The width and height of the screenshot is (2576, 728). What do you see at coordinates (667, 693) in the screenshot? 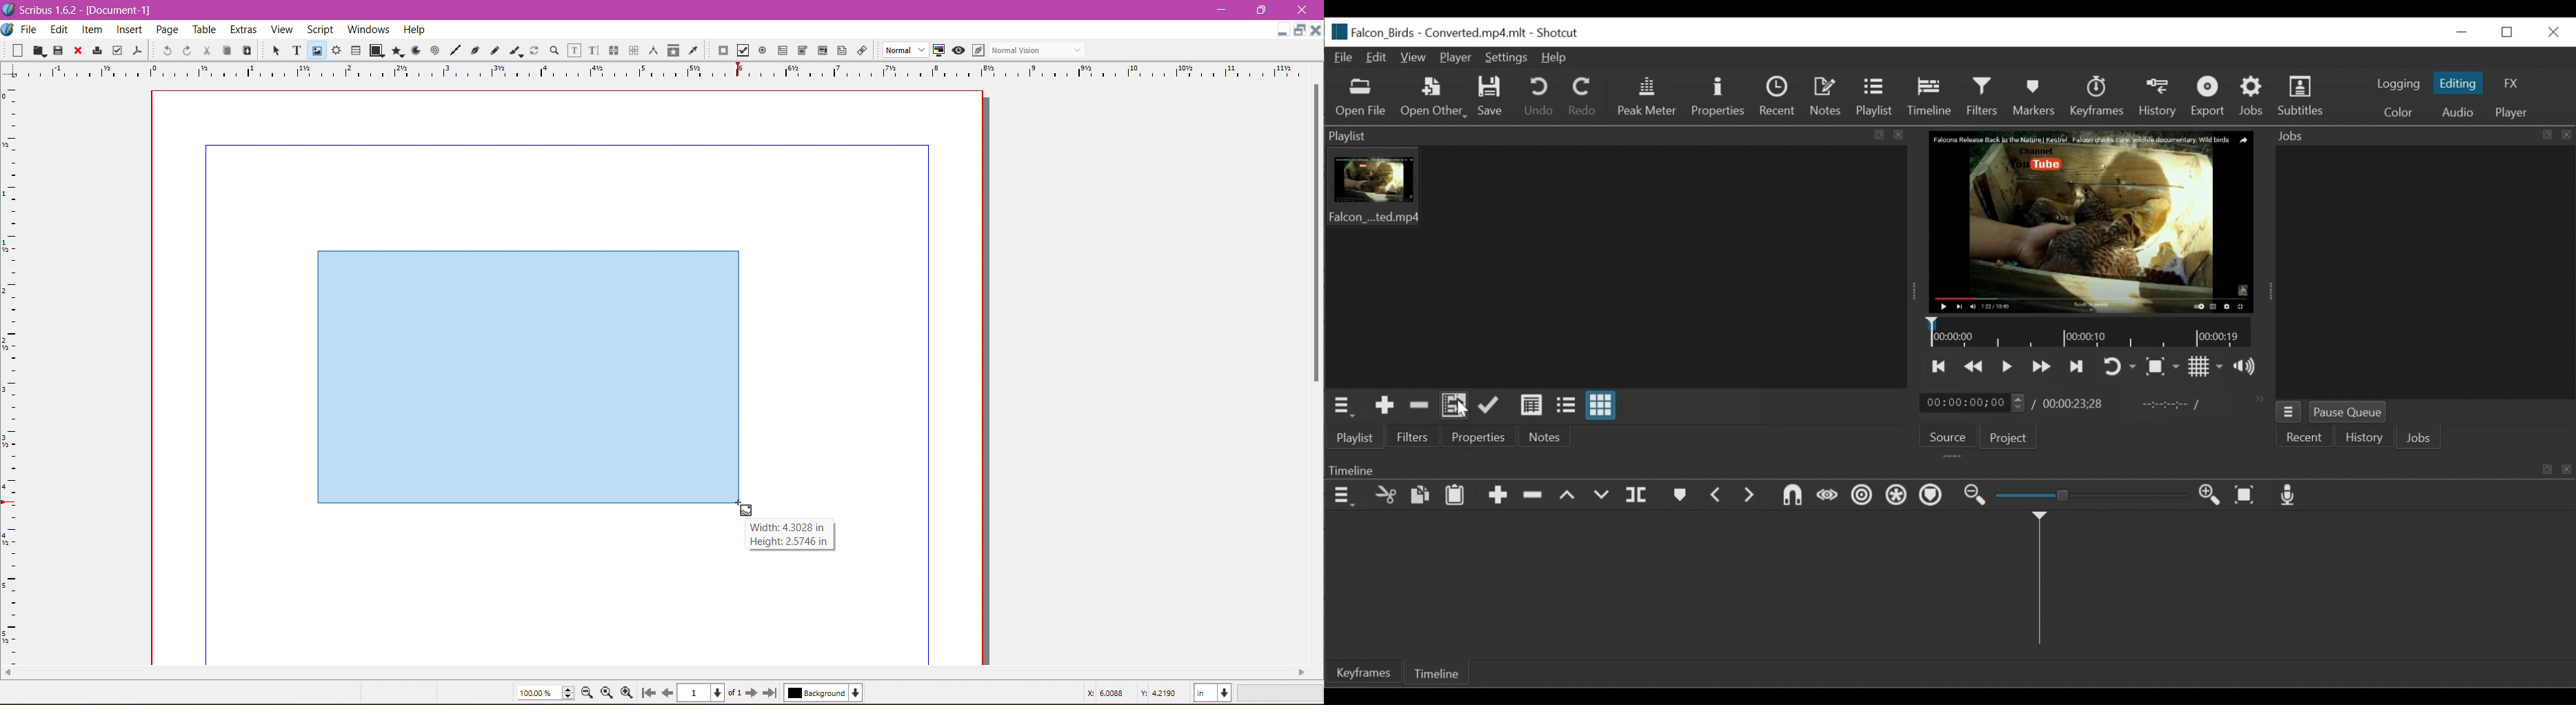
I see `Go to the previous page` at bounding box center [667, 693].